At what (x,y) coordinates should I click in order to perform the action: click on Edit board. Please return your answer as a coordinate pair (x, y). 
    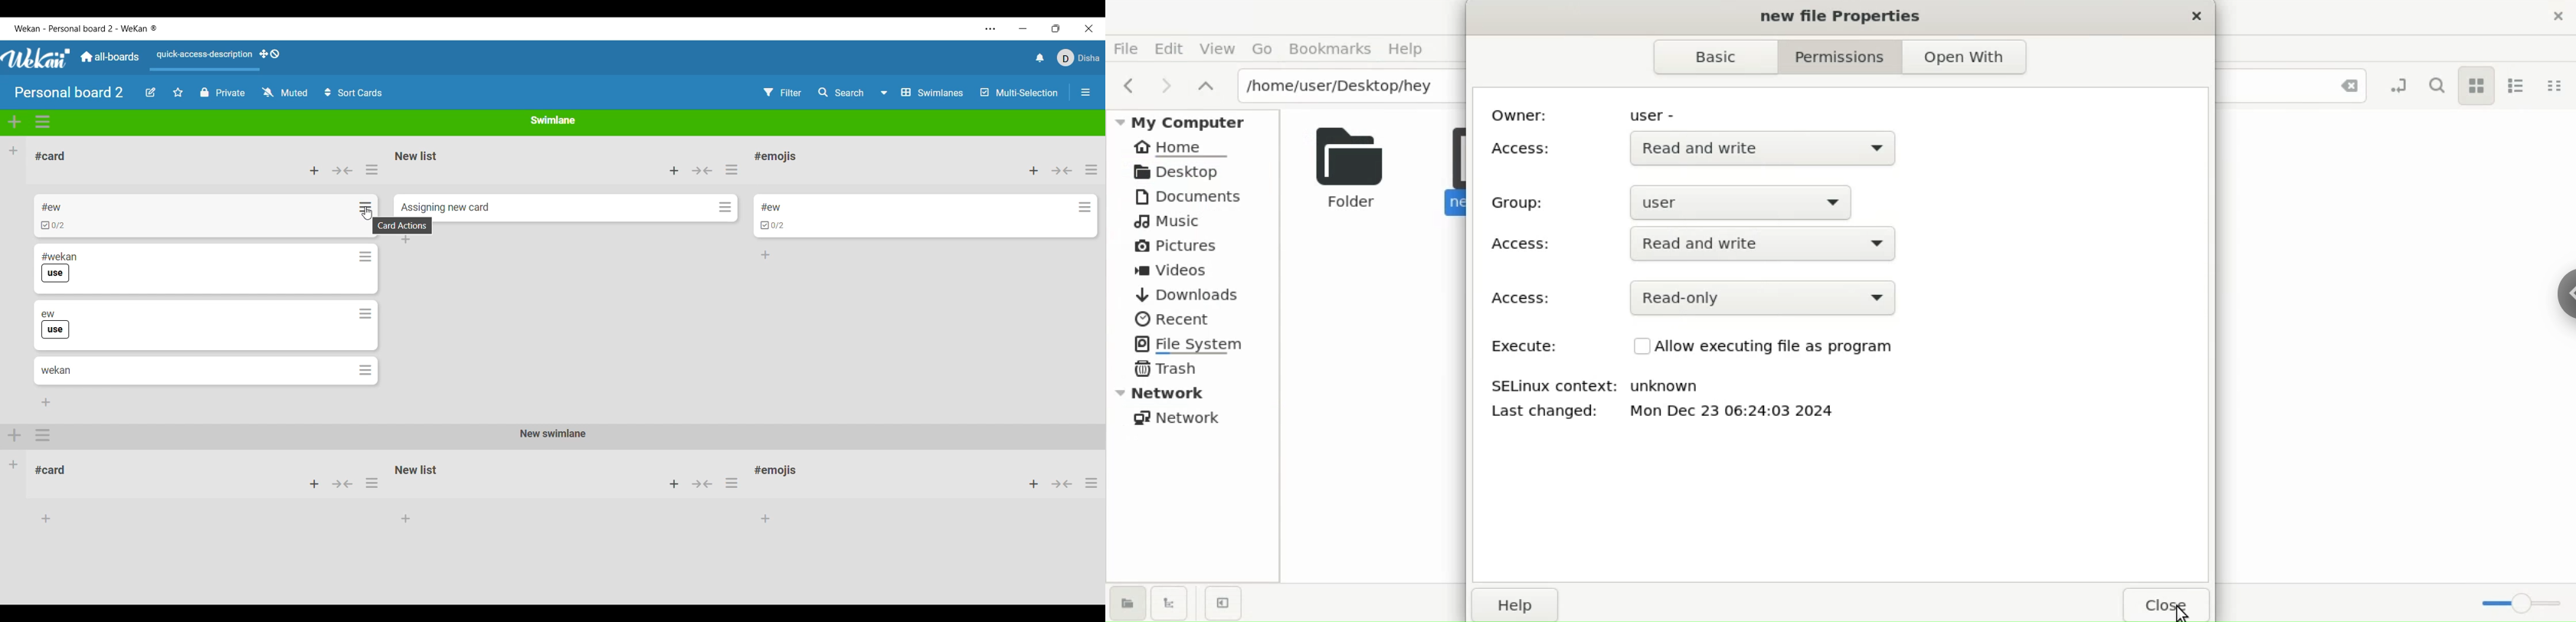
    Looking at the image, I should click on (151, 92).